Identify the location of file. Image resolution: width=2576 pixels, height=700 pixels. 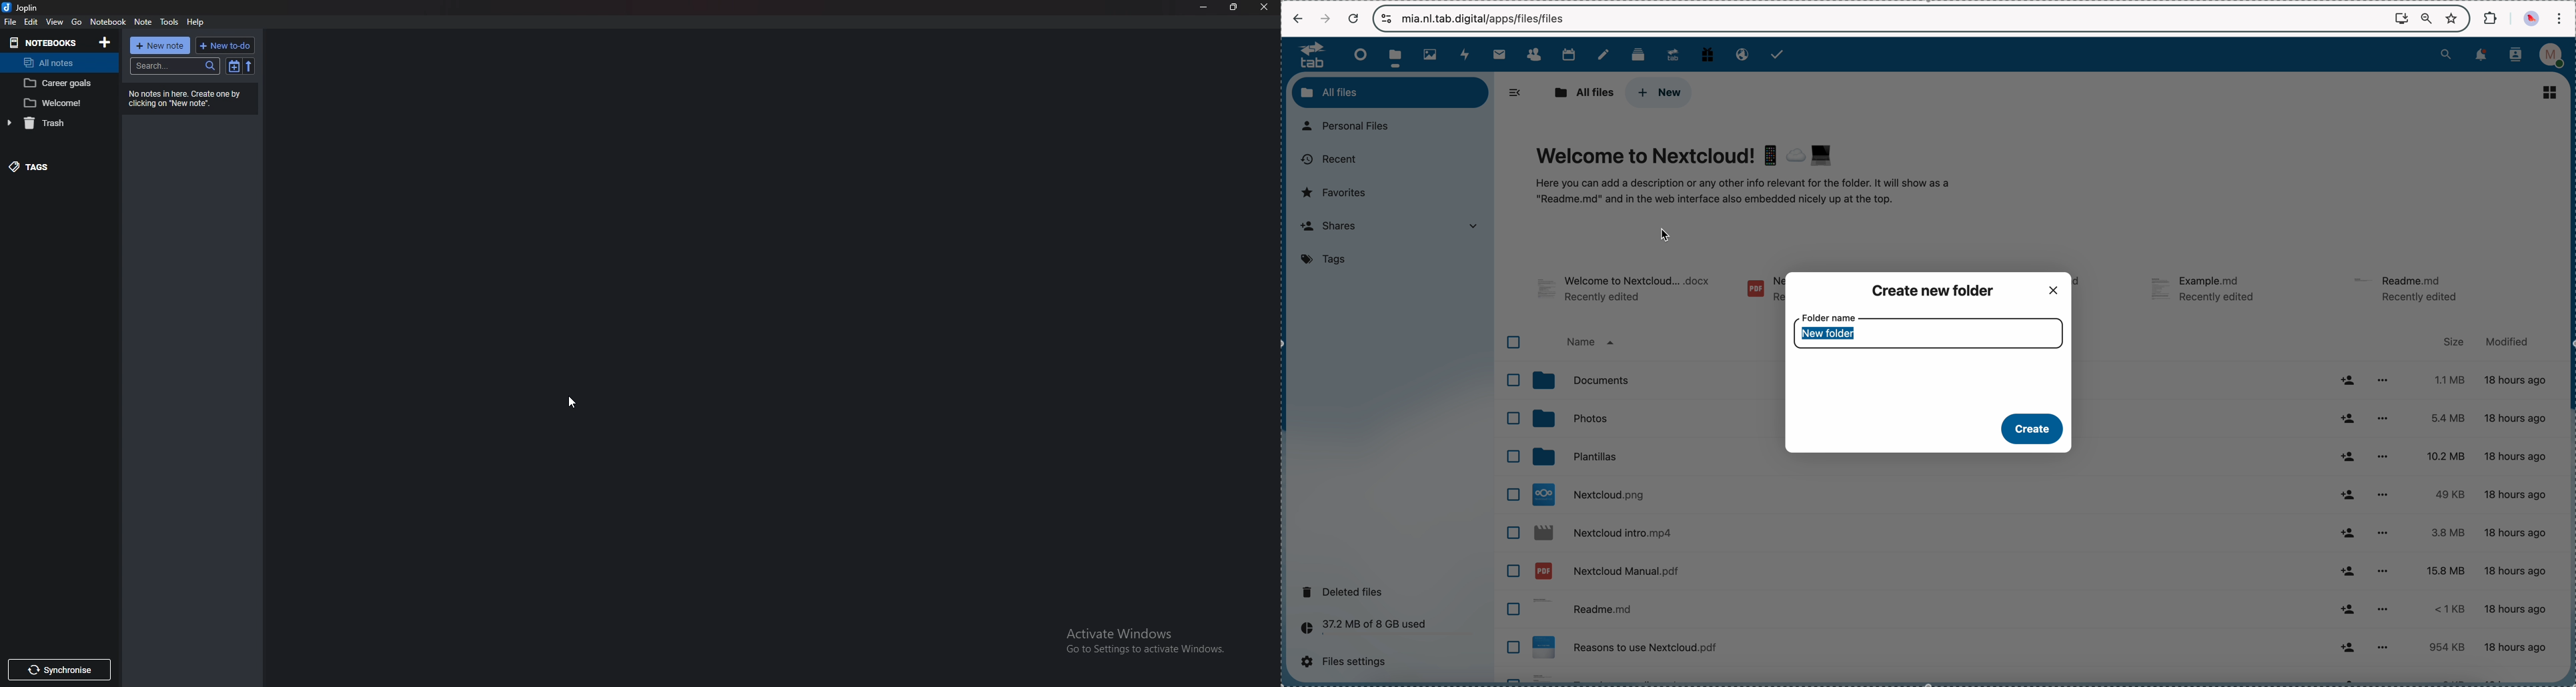
(1625, 291).